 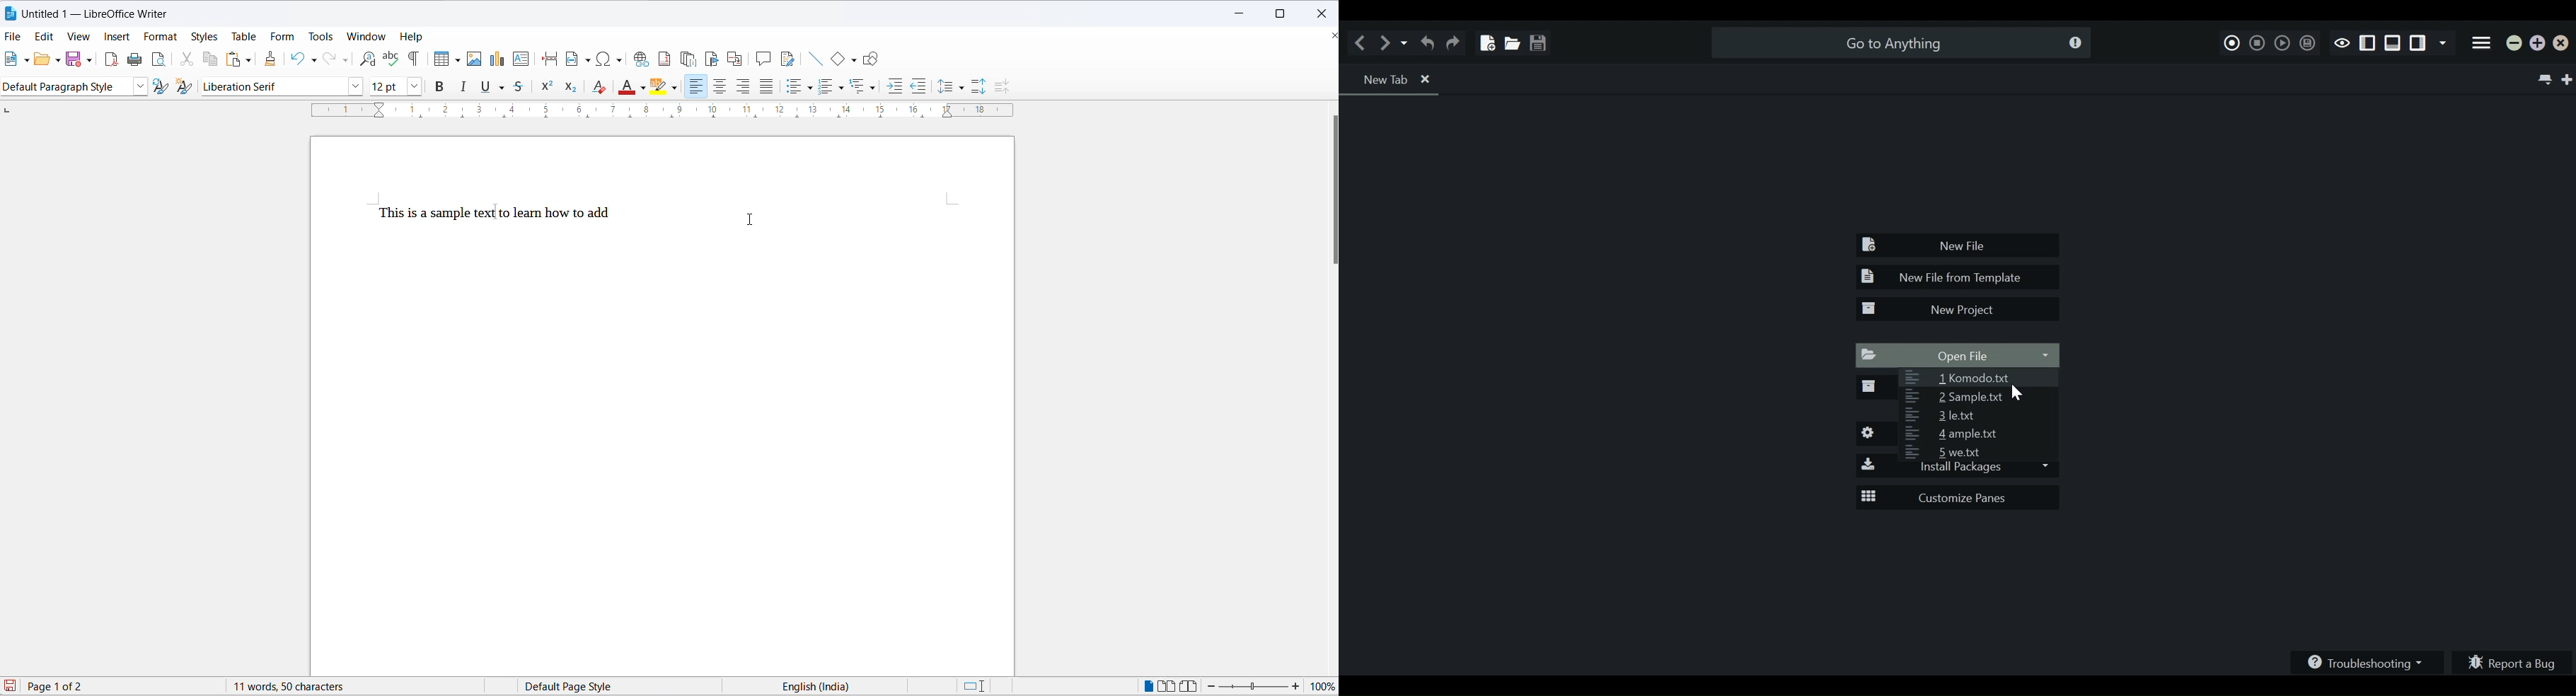 I want to click on undo, so click(x=297, y=59).